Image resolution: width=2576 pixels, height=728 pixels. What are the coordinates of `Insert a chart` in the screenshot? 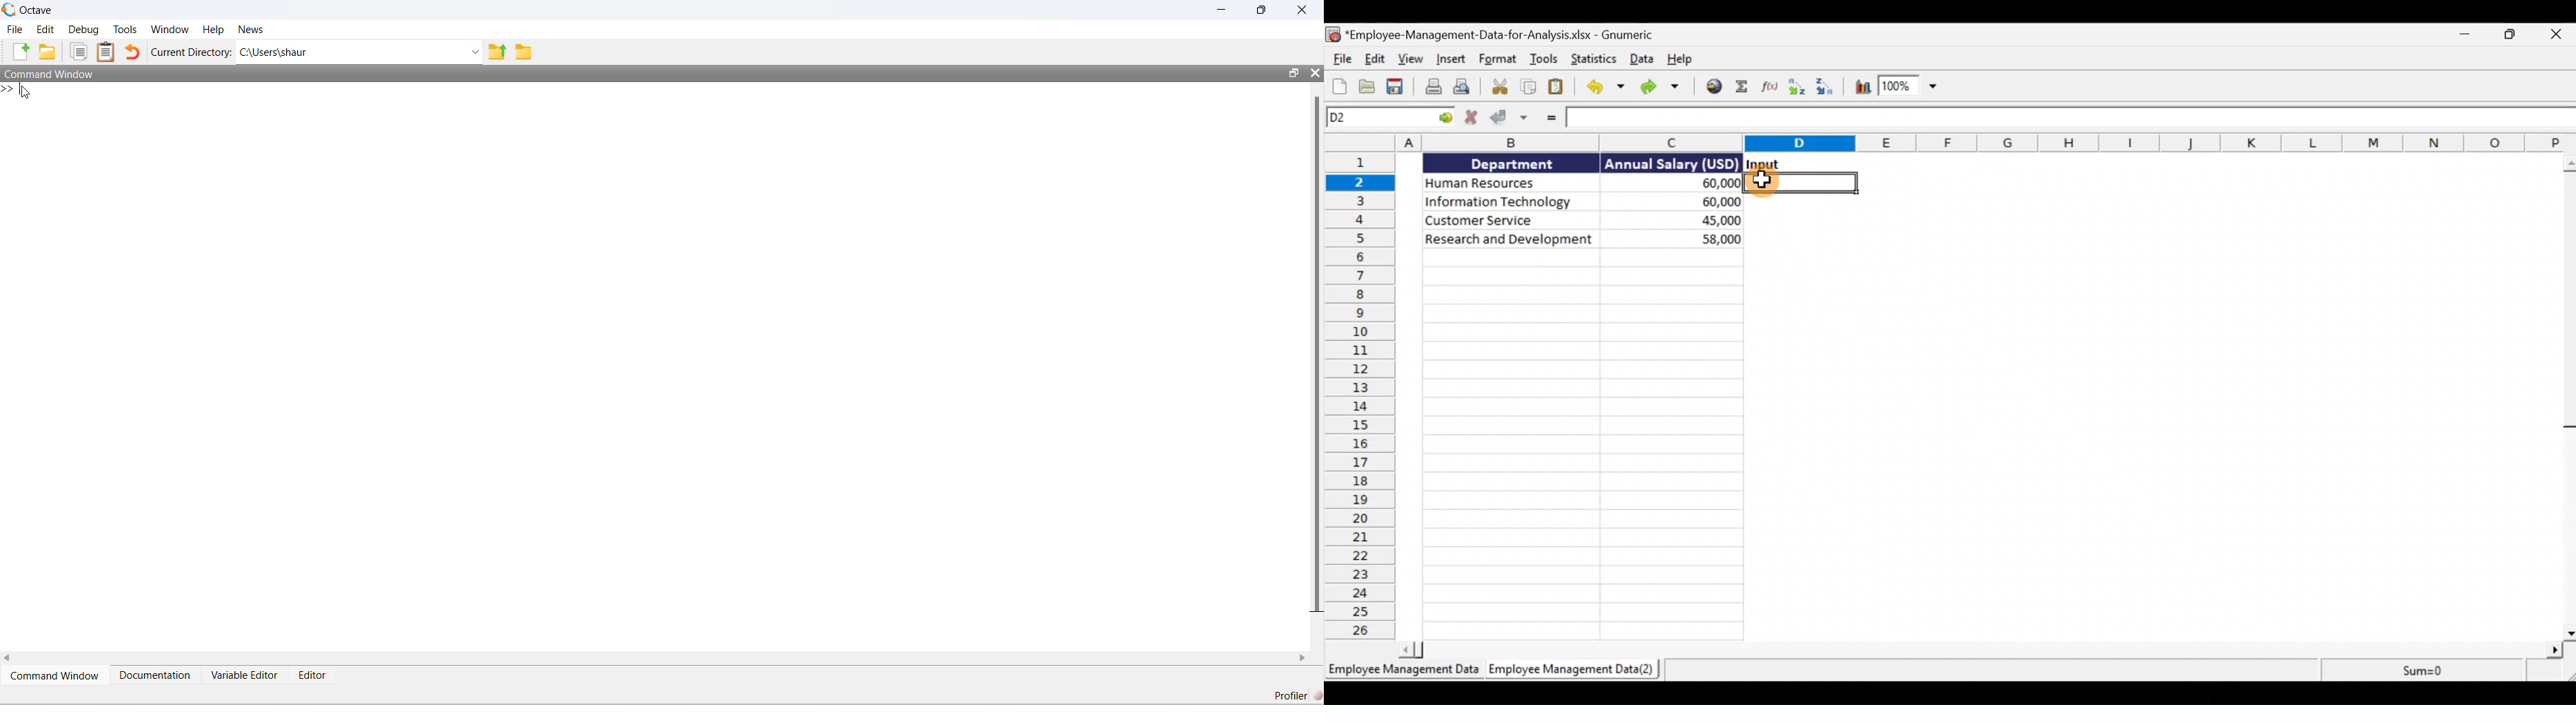 It's located at (1862, 91).